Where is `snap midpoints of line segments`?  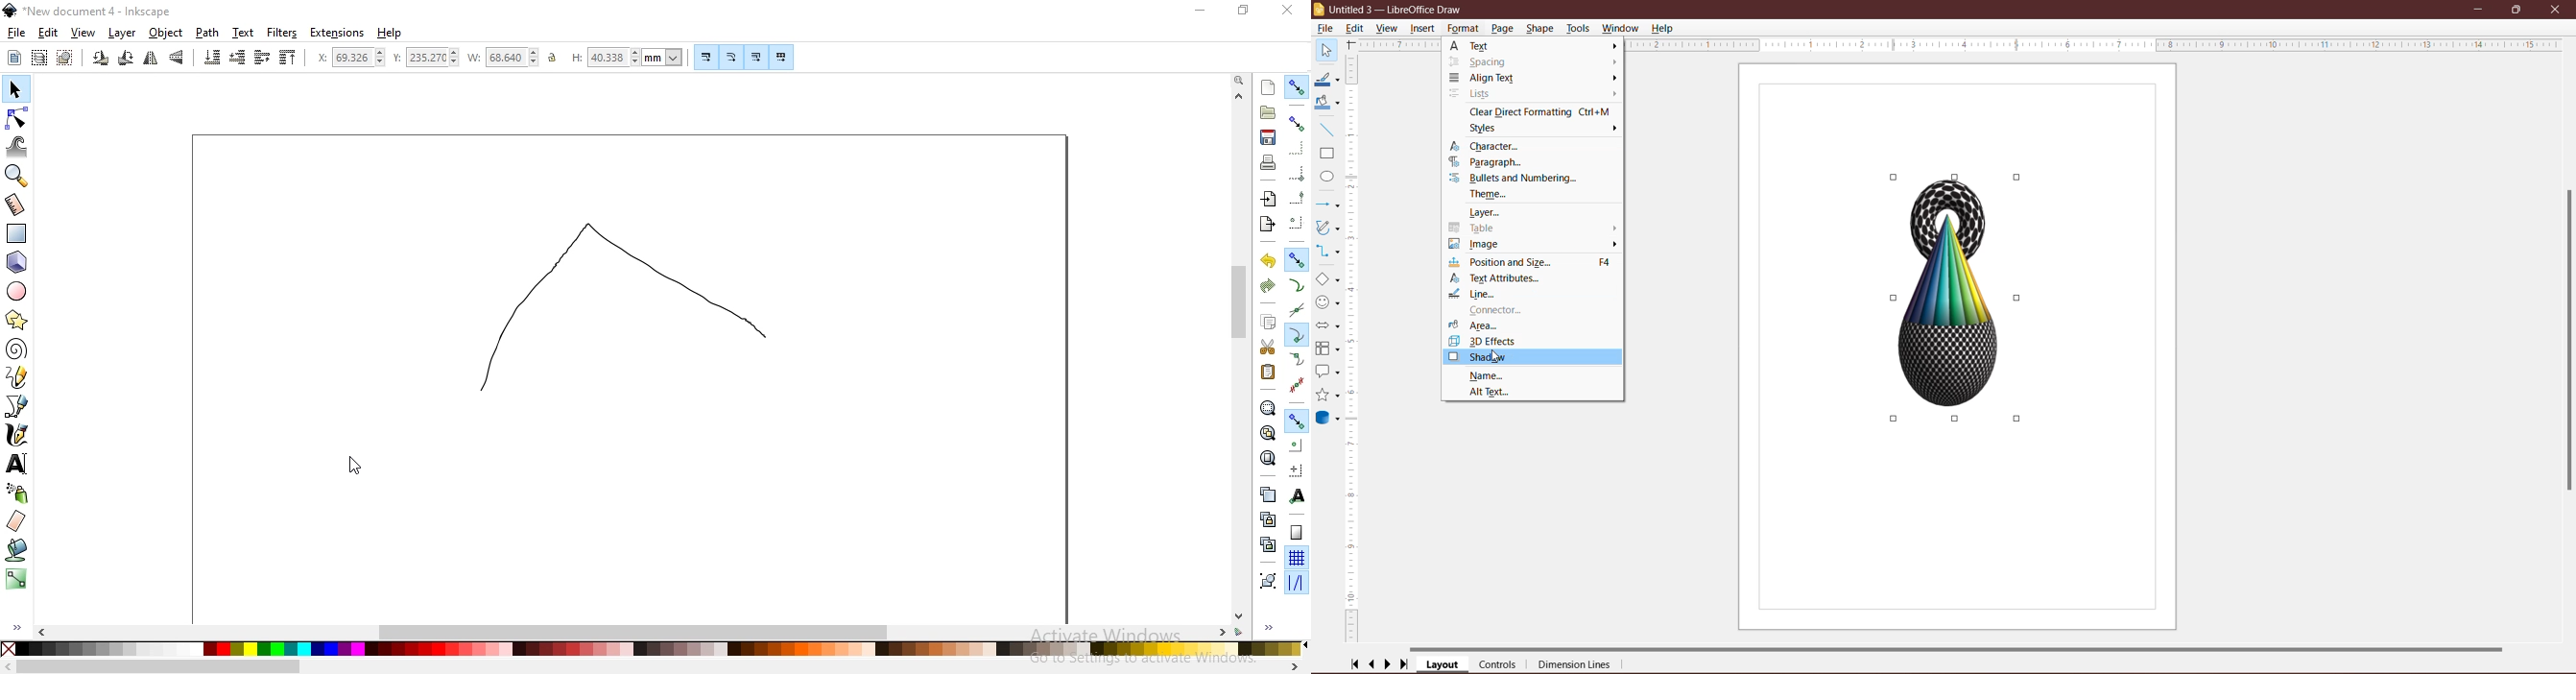 snap midpoints of line segments is located at coordinates (1298, 384).